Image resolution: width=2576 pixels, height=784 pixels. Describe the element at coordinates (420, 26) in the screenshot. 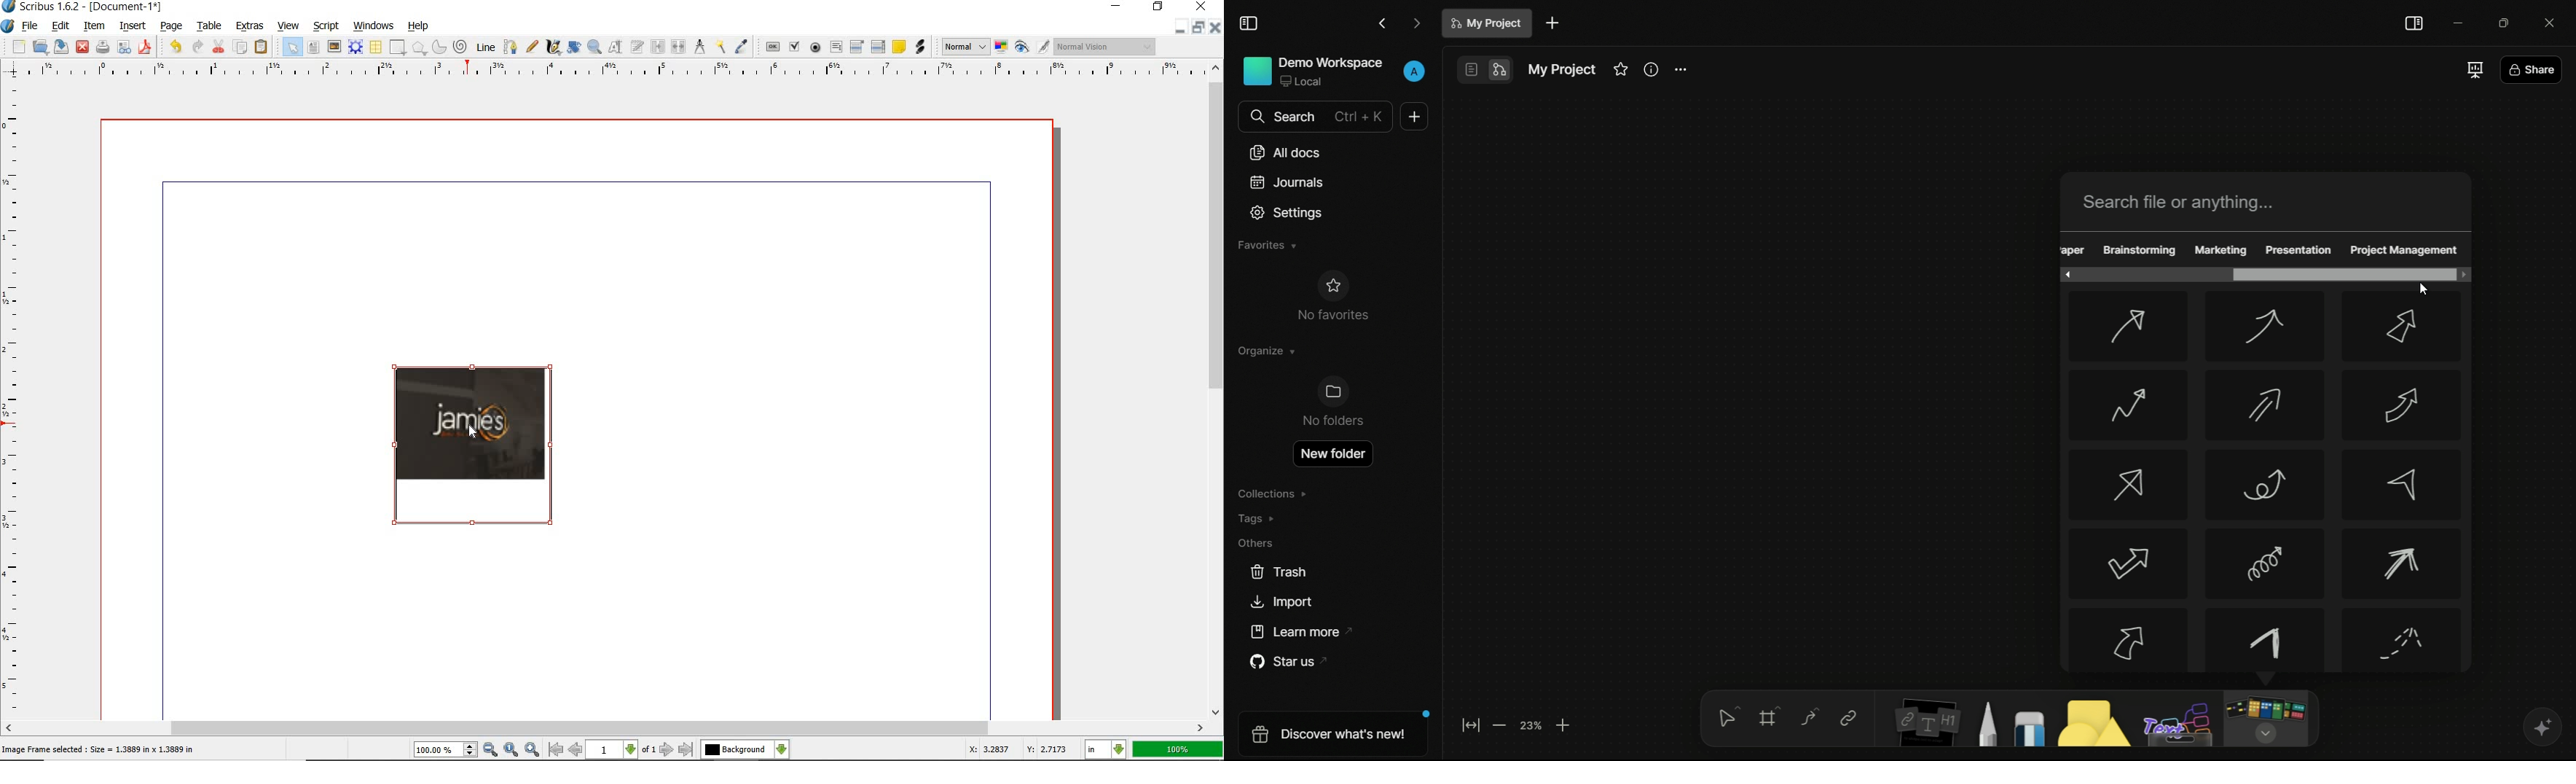

I see `help` at that location.